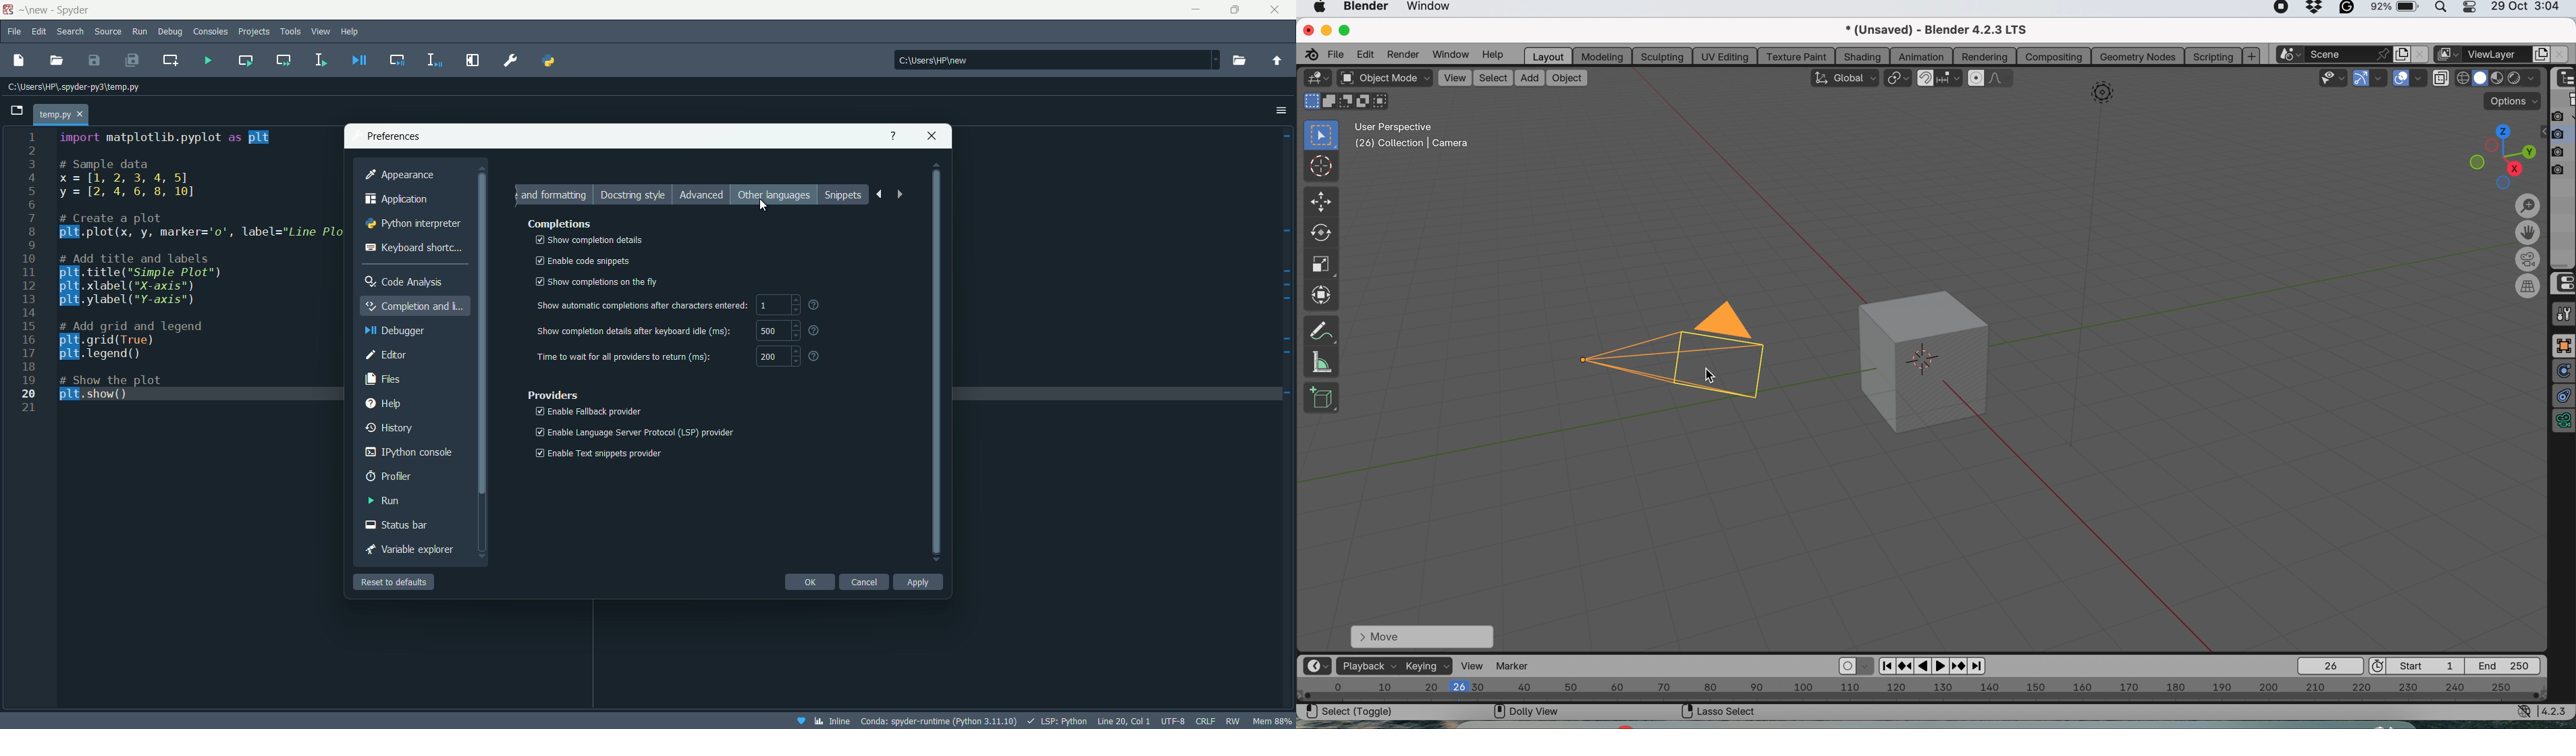  Describe the element at coordinates (1204, 722) in the screenshot. I see `file eol status` at that location.